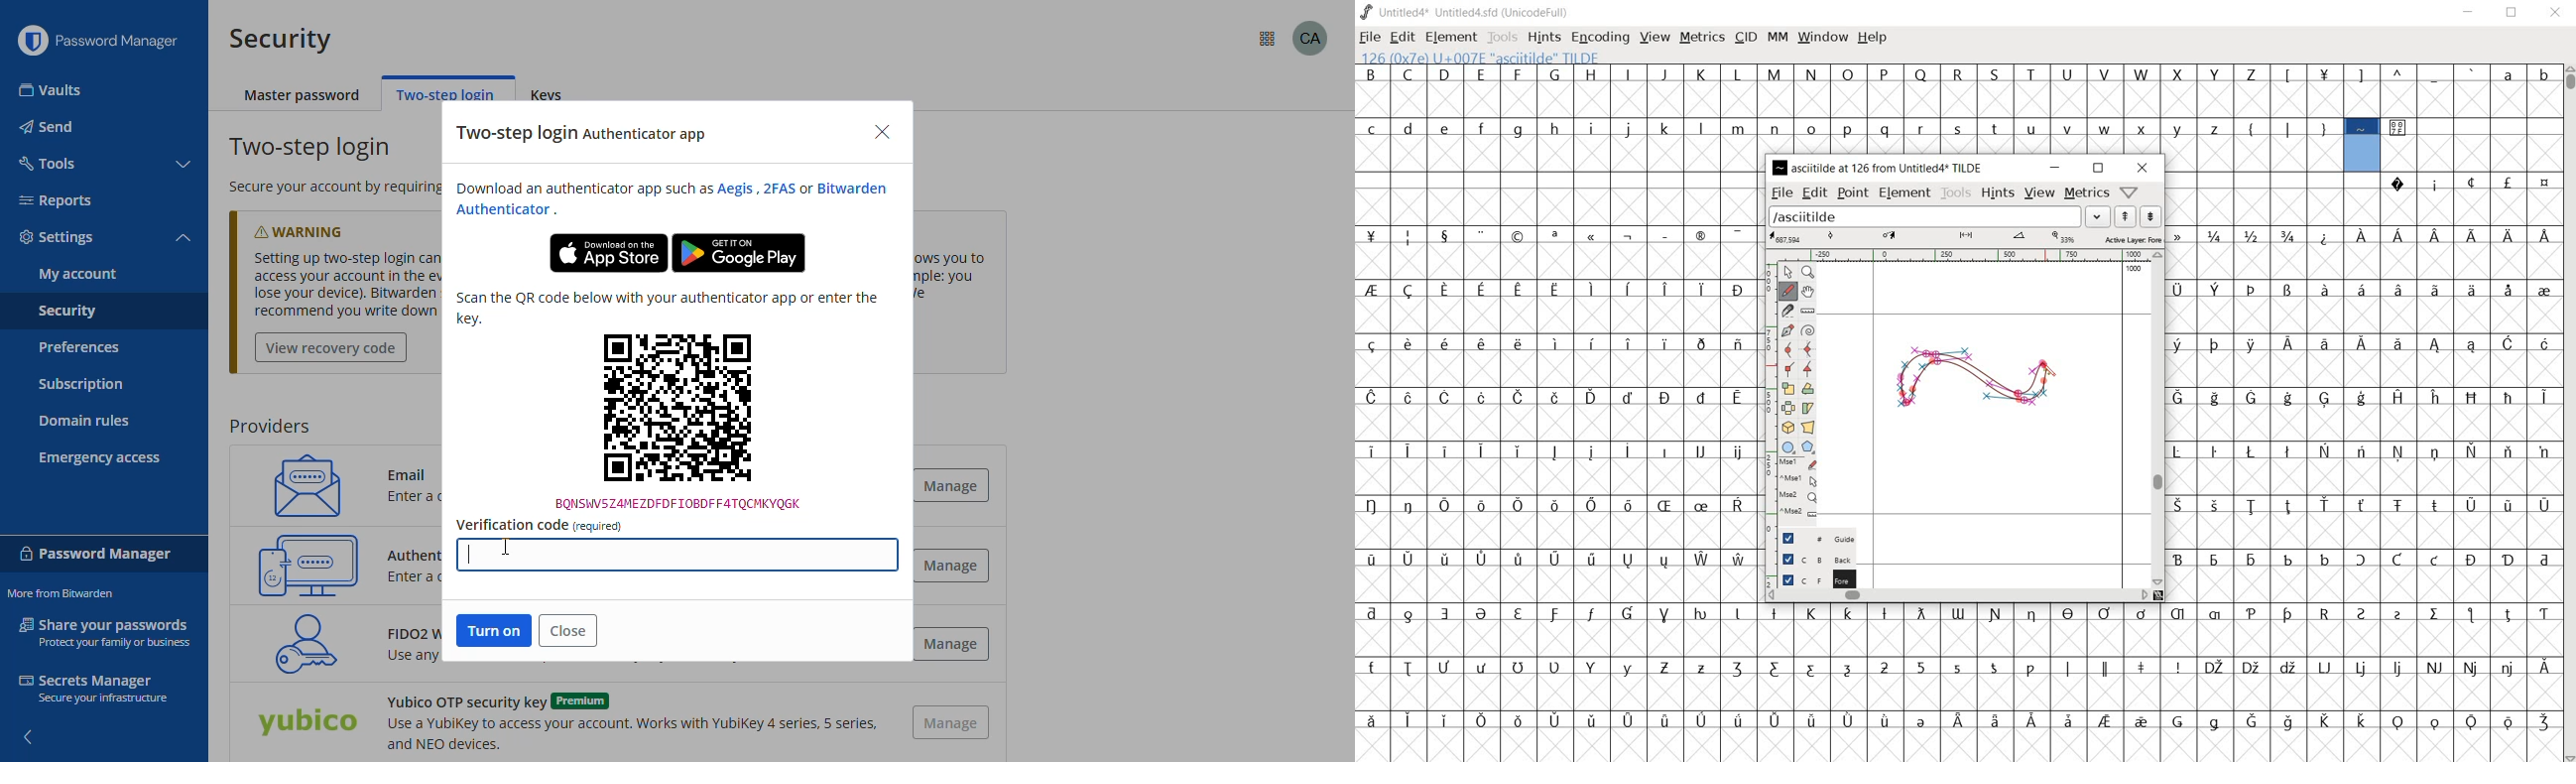 Image resolution: width=2576 pixels, height=784 pixels. Describe the element at coordinates (1701, 37) in the screenshot. I see `METRICS` at that location.